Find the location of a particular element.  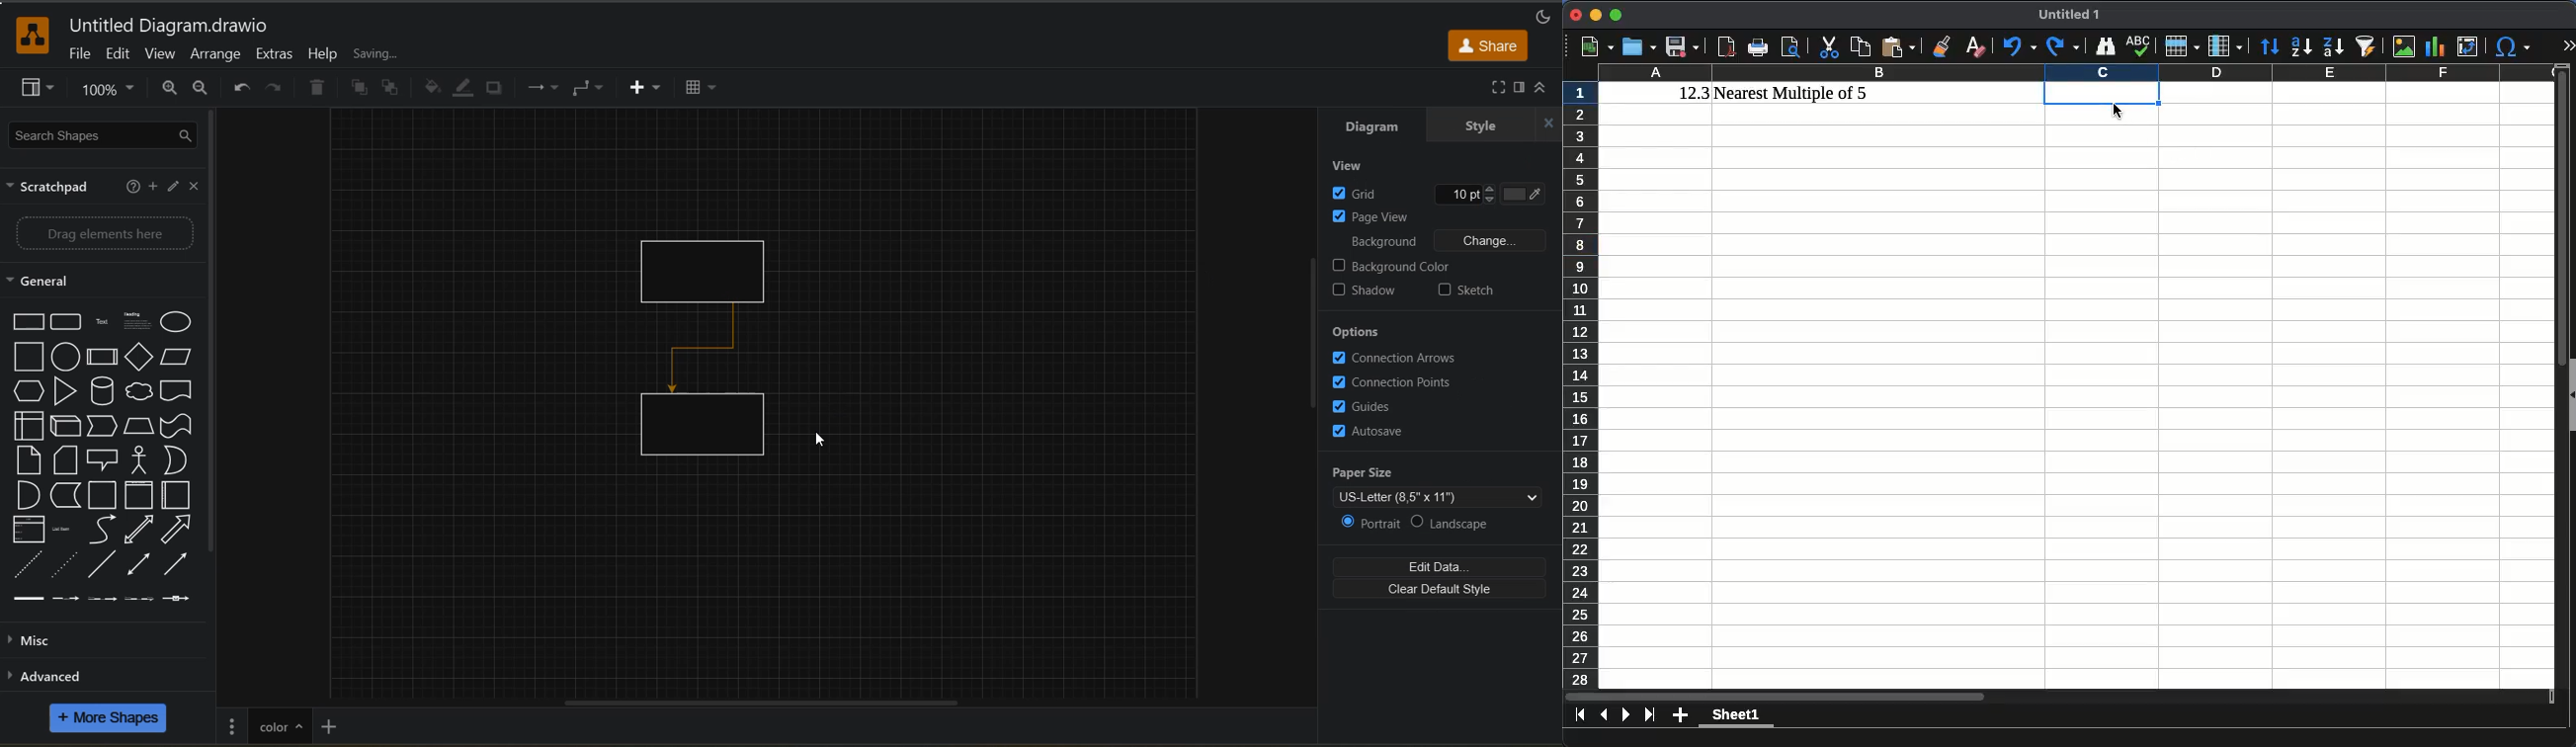

connection arrows is located at coordinates (1395, 359).